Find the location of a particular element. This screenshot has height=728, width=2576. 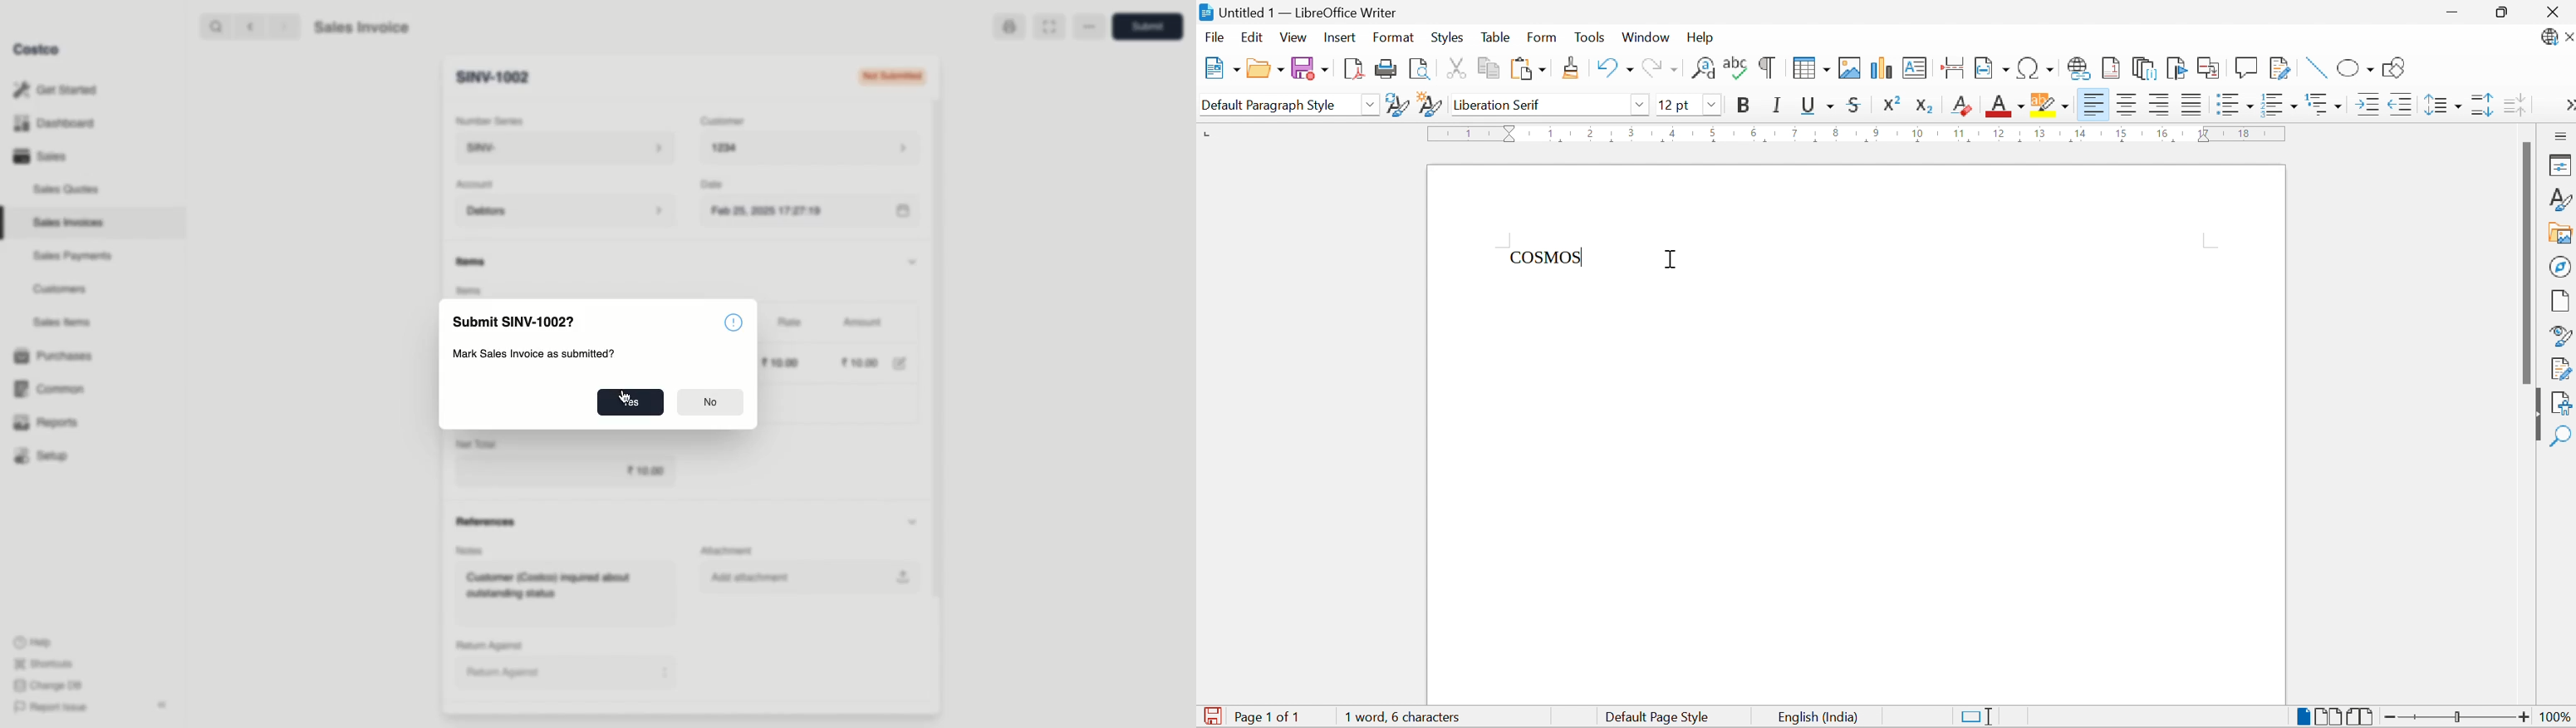

Open is located at coordinates (1264, 68).